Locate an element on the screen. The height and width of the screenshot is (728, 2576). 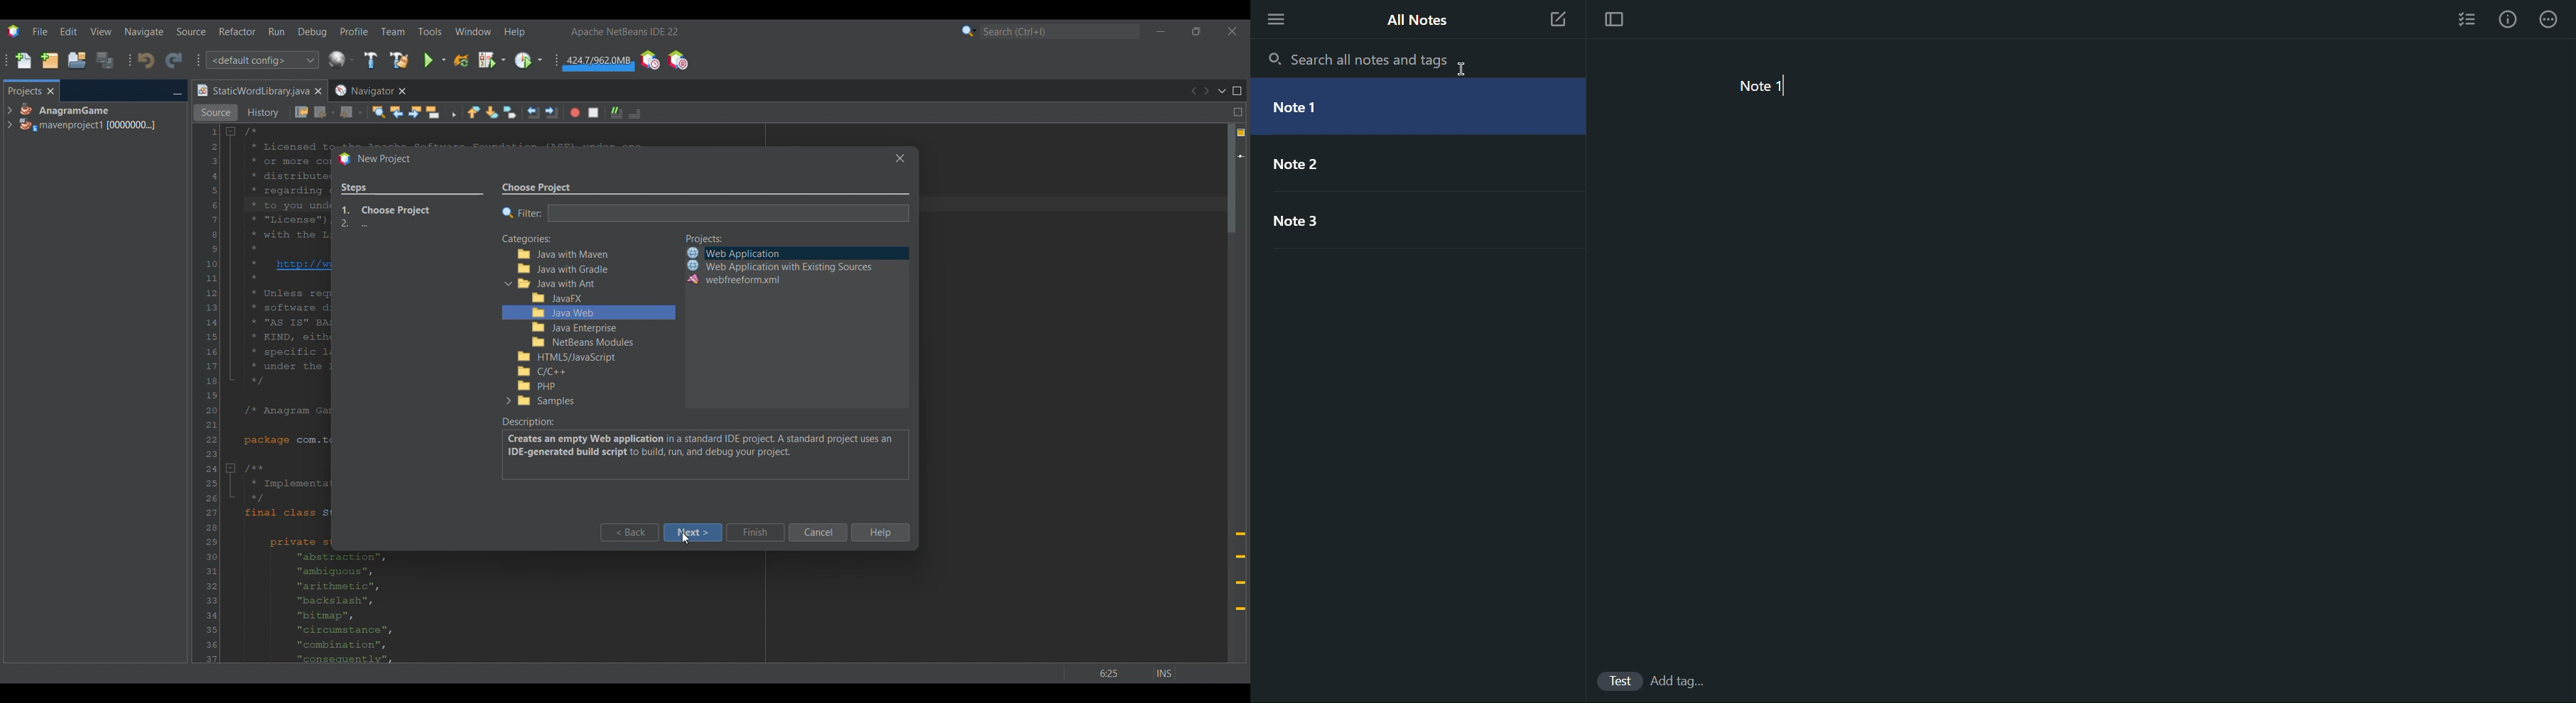
Reload is located at coordinates (461, 61).